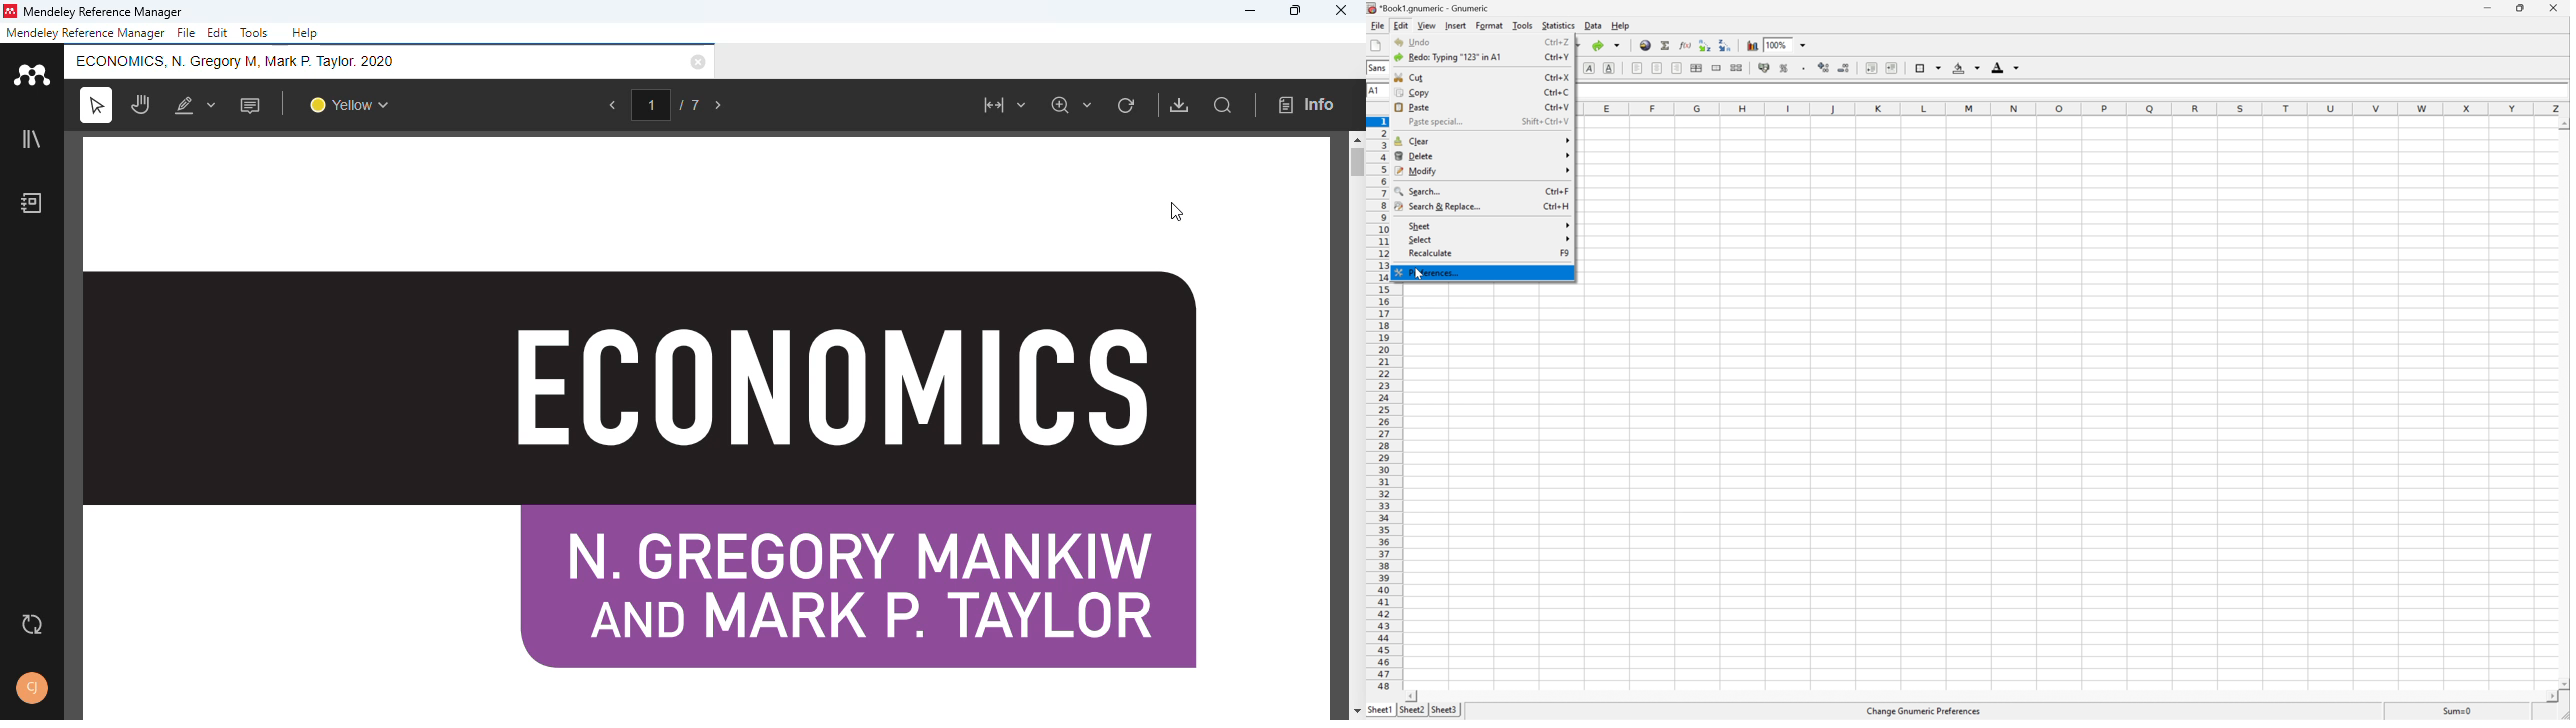  I want to click on increase indent, so click(1892, 68).